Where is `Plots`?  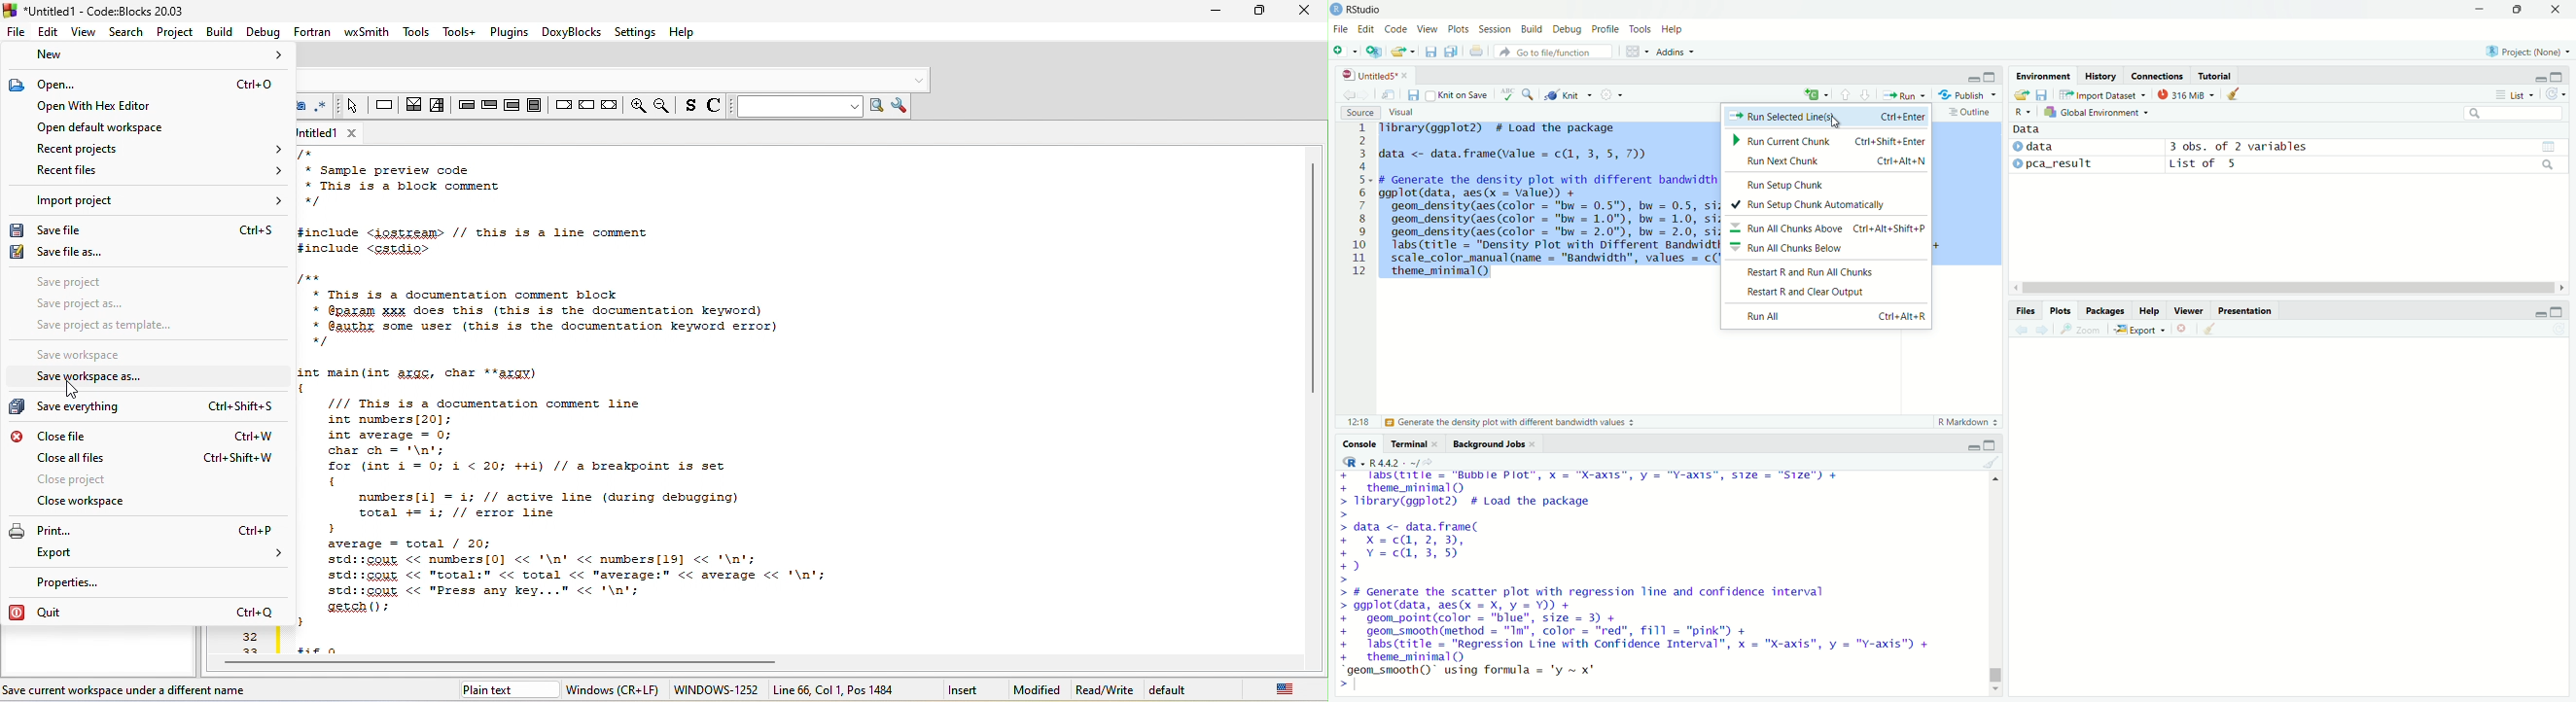
Plots is located at coordinates (2060, 311).